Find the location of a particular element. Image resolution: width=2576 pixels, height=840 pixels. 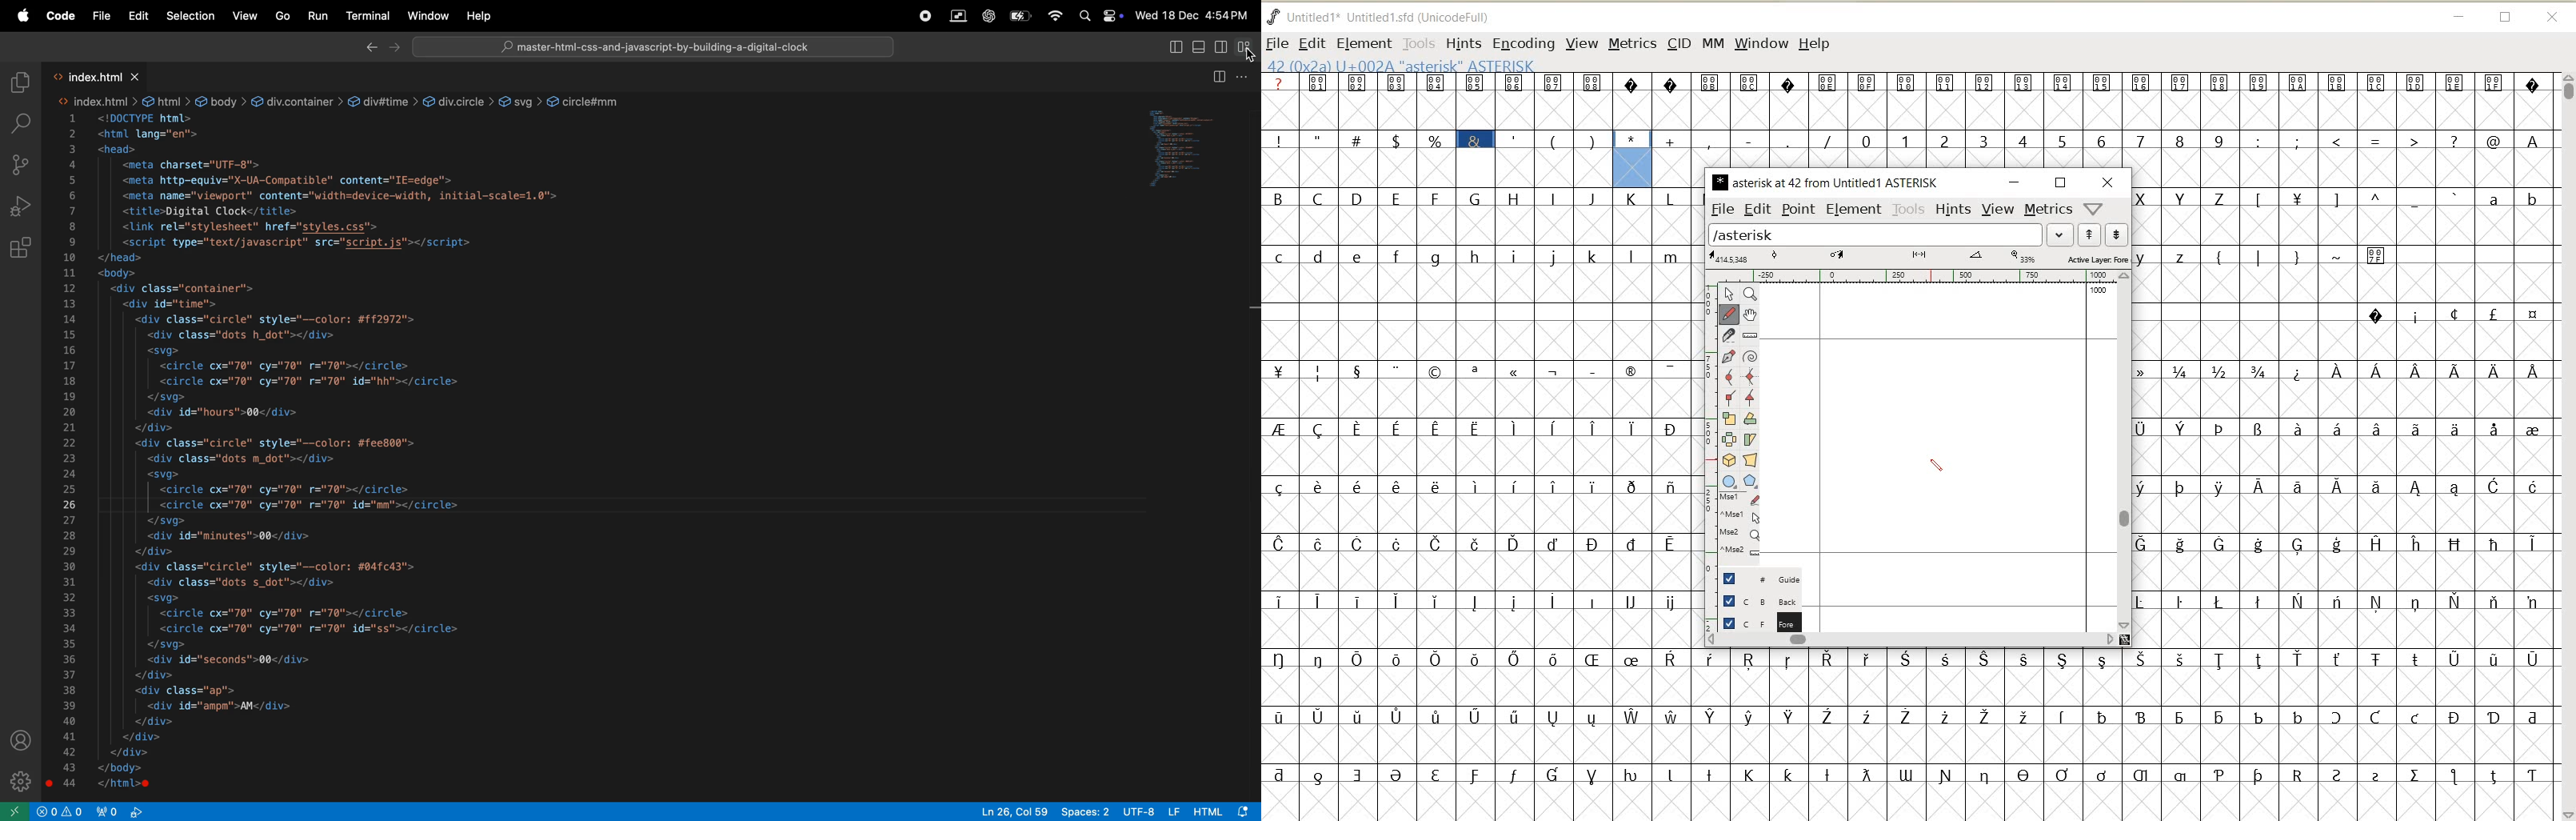

rotate the selection is located at coordinates (1750, 420).